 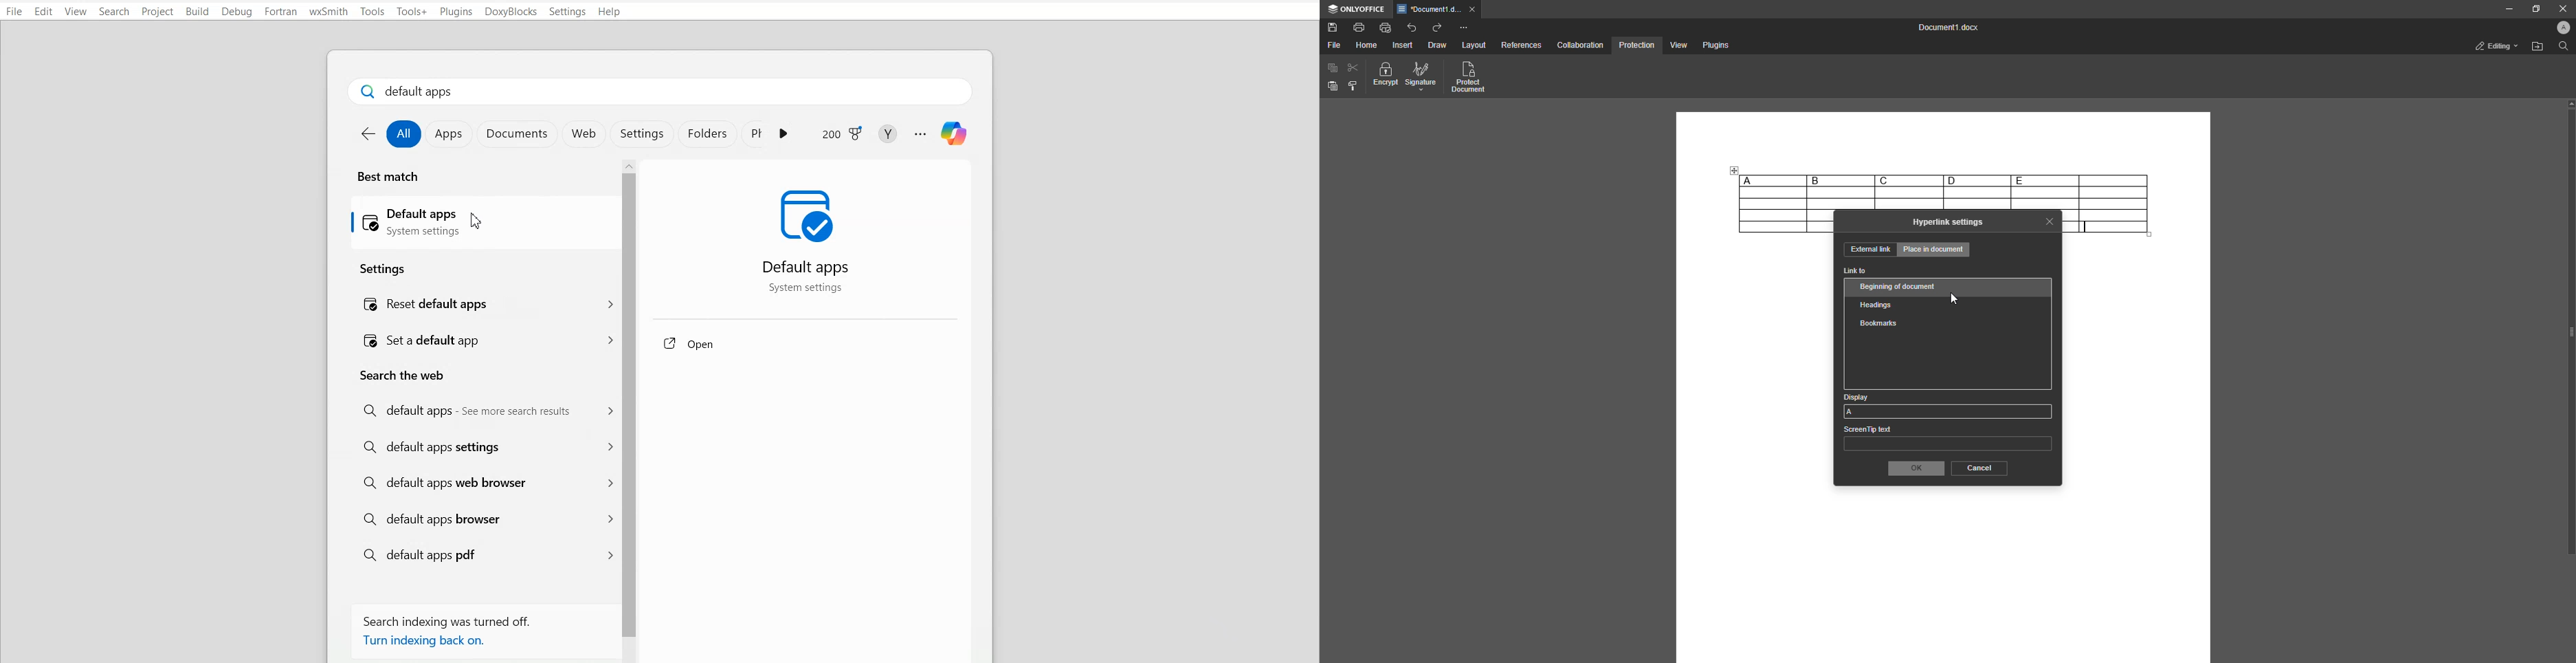 I want to click on Logo, so click(x=806, y=238).